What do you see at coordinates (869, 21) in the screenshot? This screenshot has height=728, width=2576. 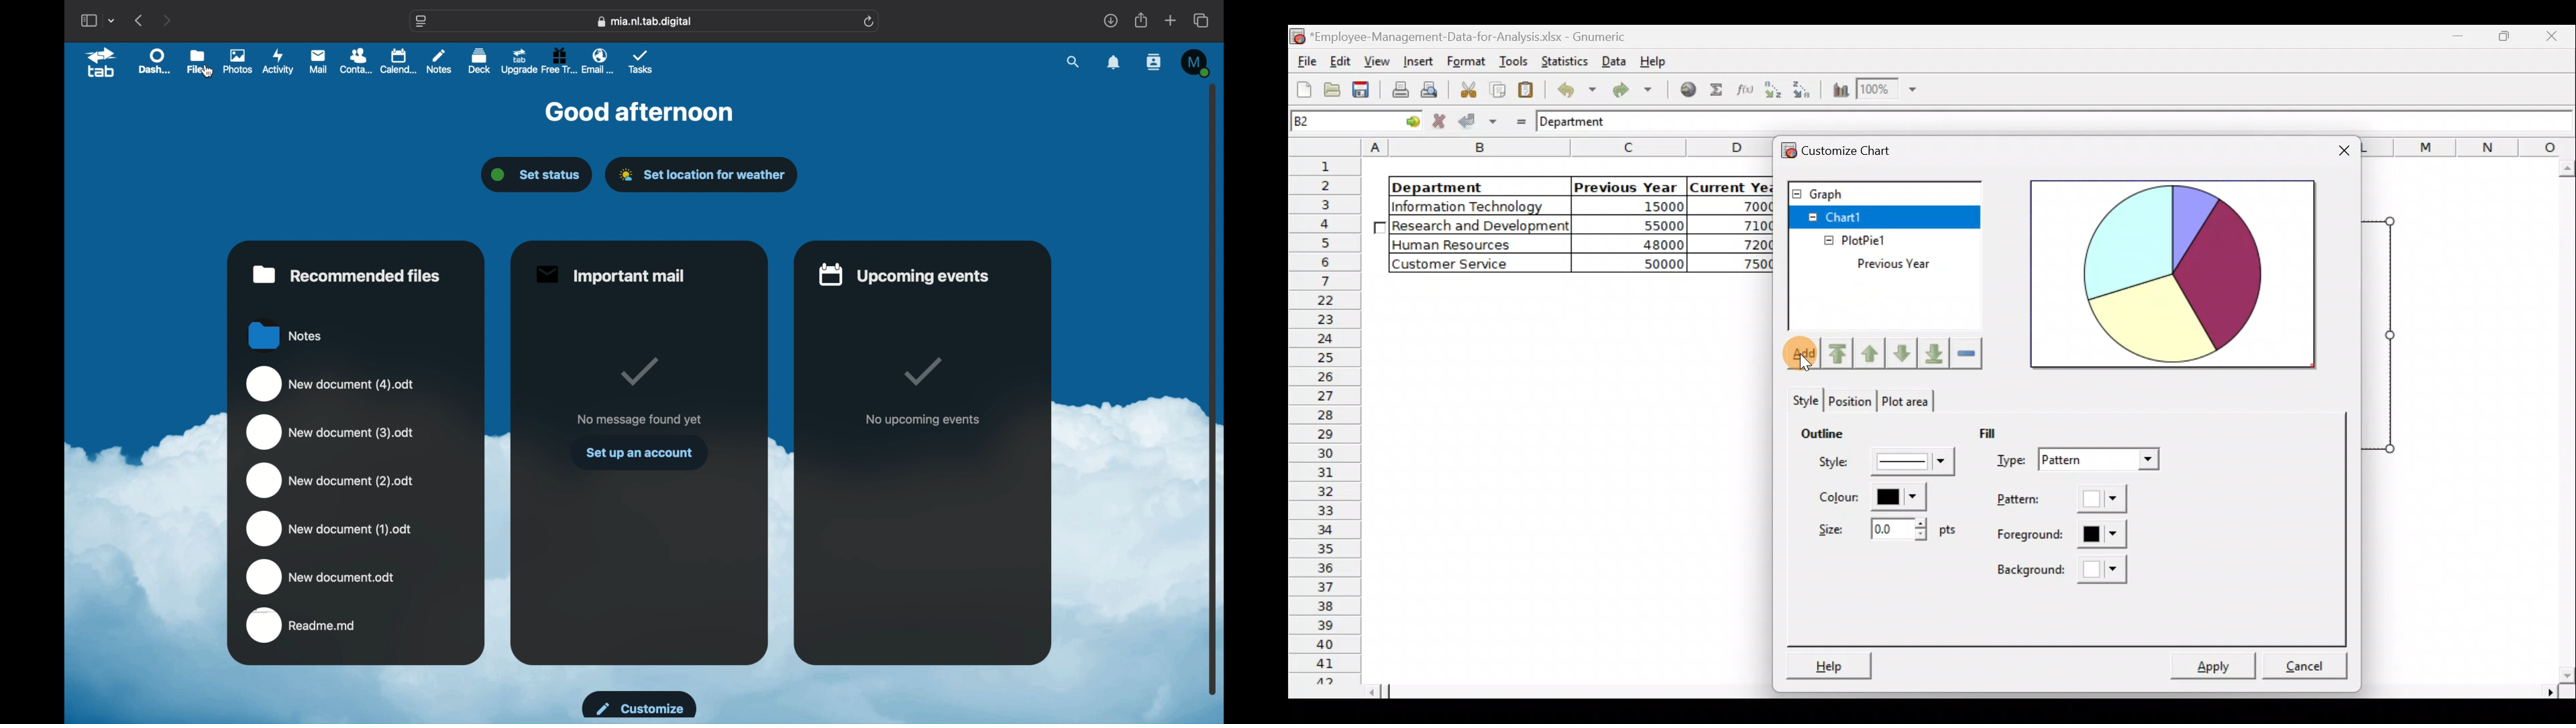 I see `refresh` at bounding box center [869, 21].